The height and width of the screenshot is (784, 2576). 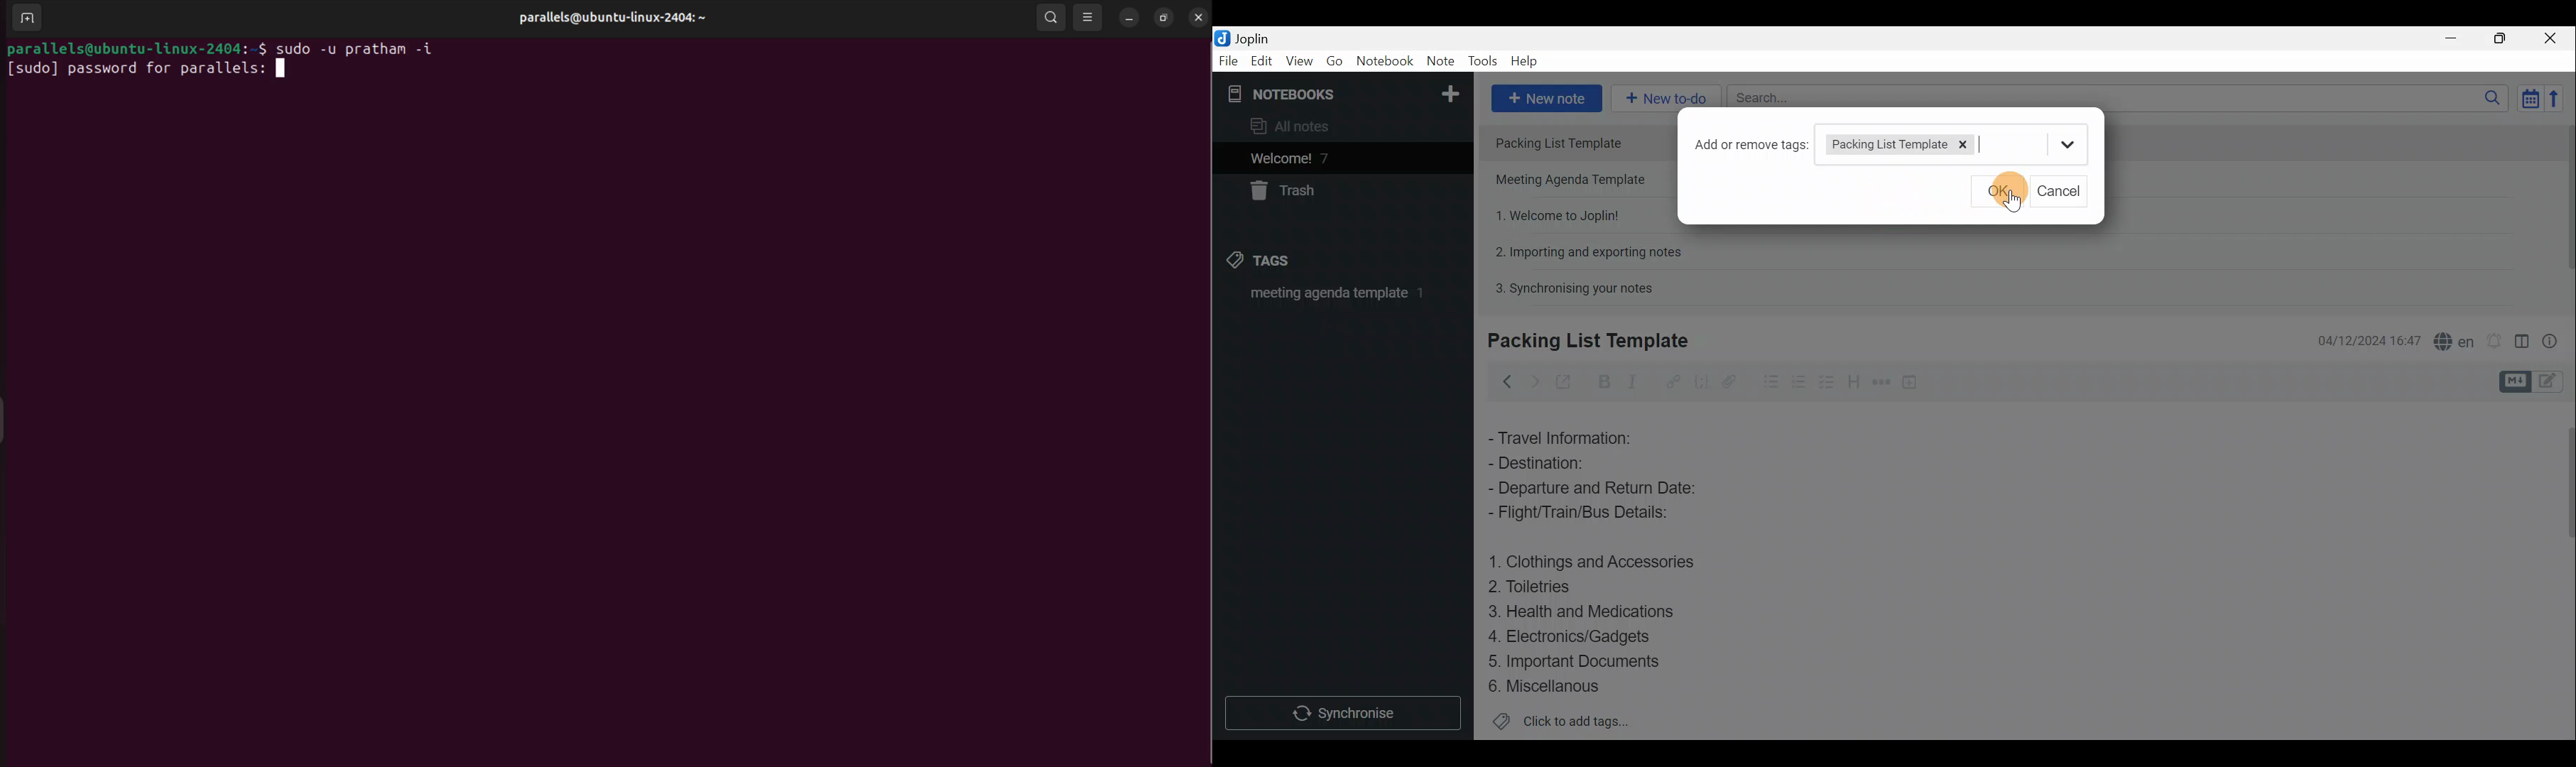 I want to click on Date & time, so click(x=2369, y=339).